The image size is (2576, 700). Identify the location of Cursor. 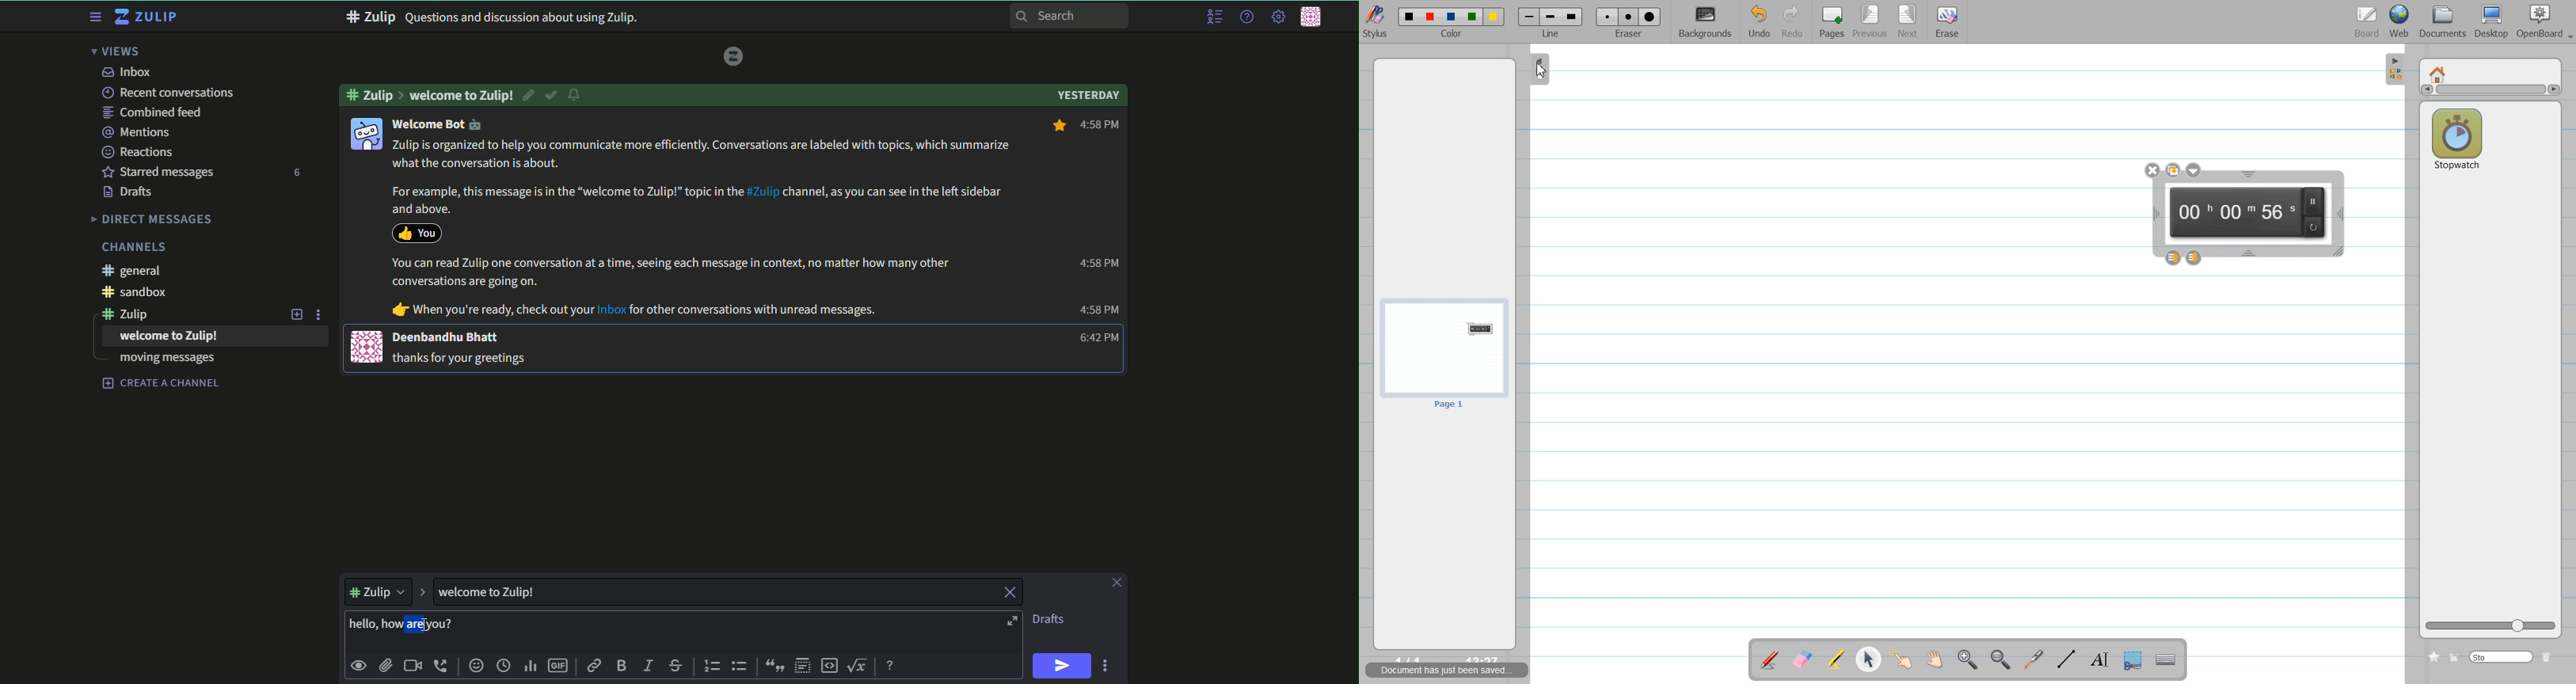
(430, 626).